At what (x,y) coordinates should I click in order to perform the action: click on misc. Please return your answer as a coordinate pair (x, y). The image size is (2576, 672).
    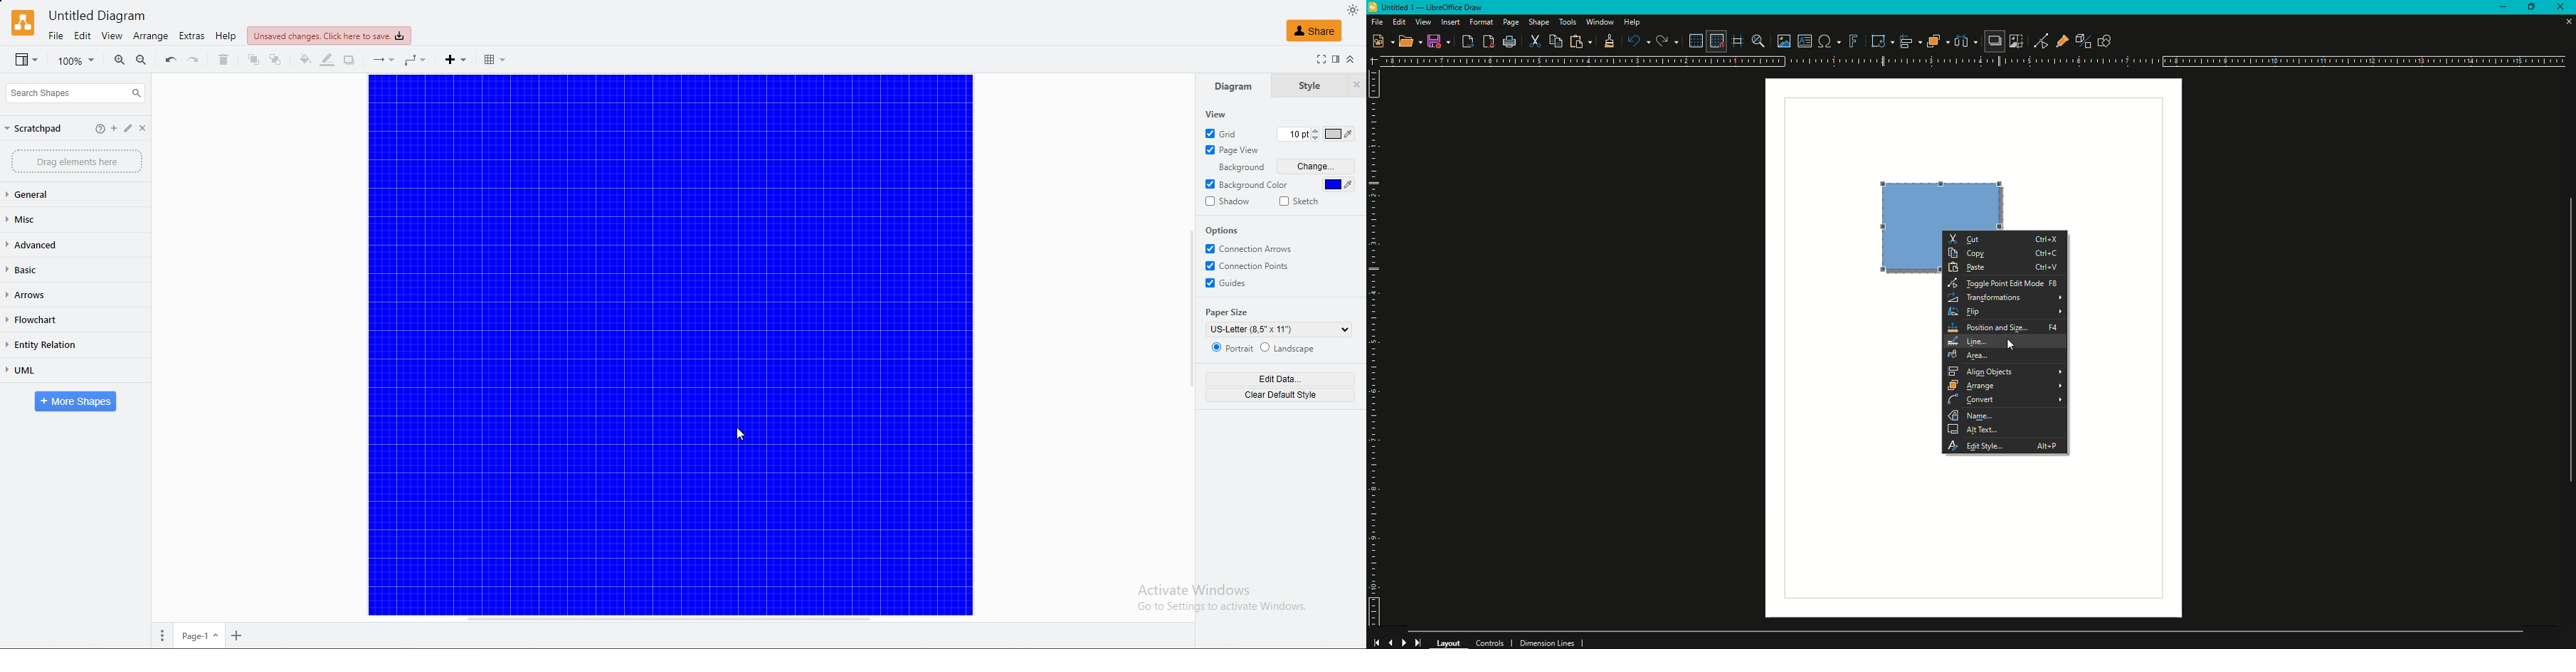
    Looking at the image, I should click on (58, 219).